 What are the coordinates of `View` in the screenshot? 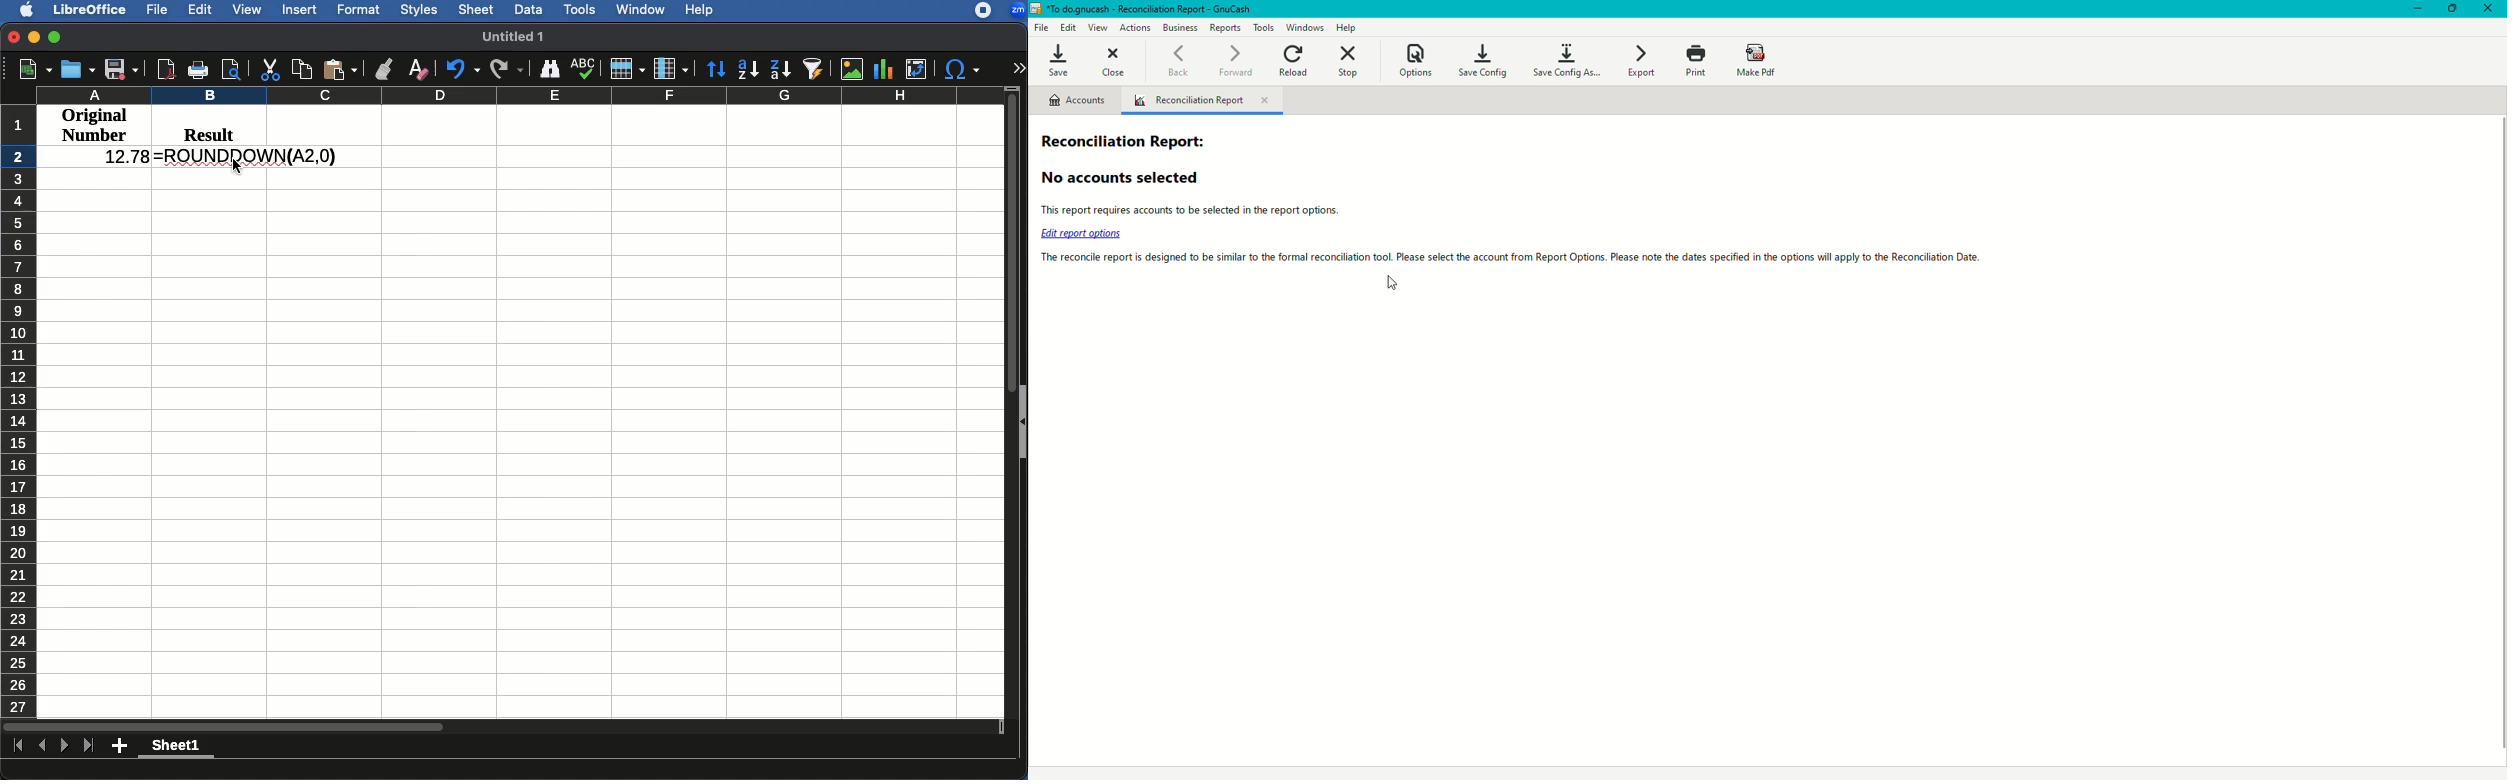 It's located at (249, 10).